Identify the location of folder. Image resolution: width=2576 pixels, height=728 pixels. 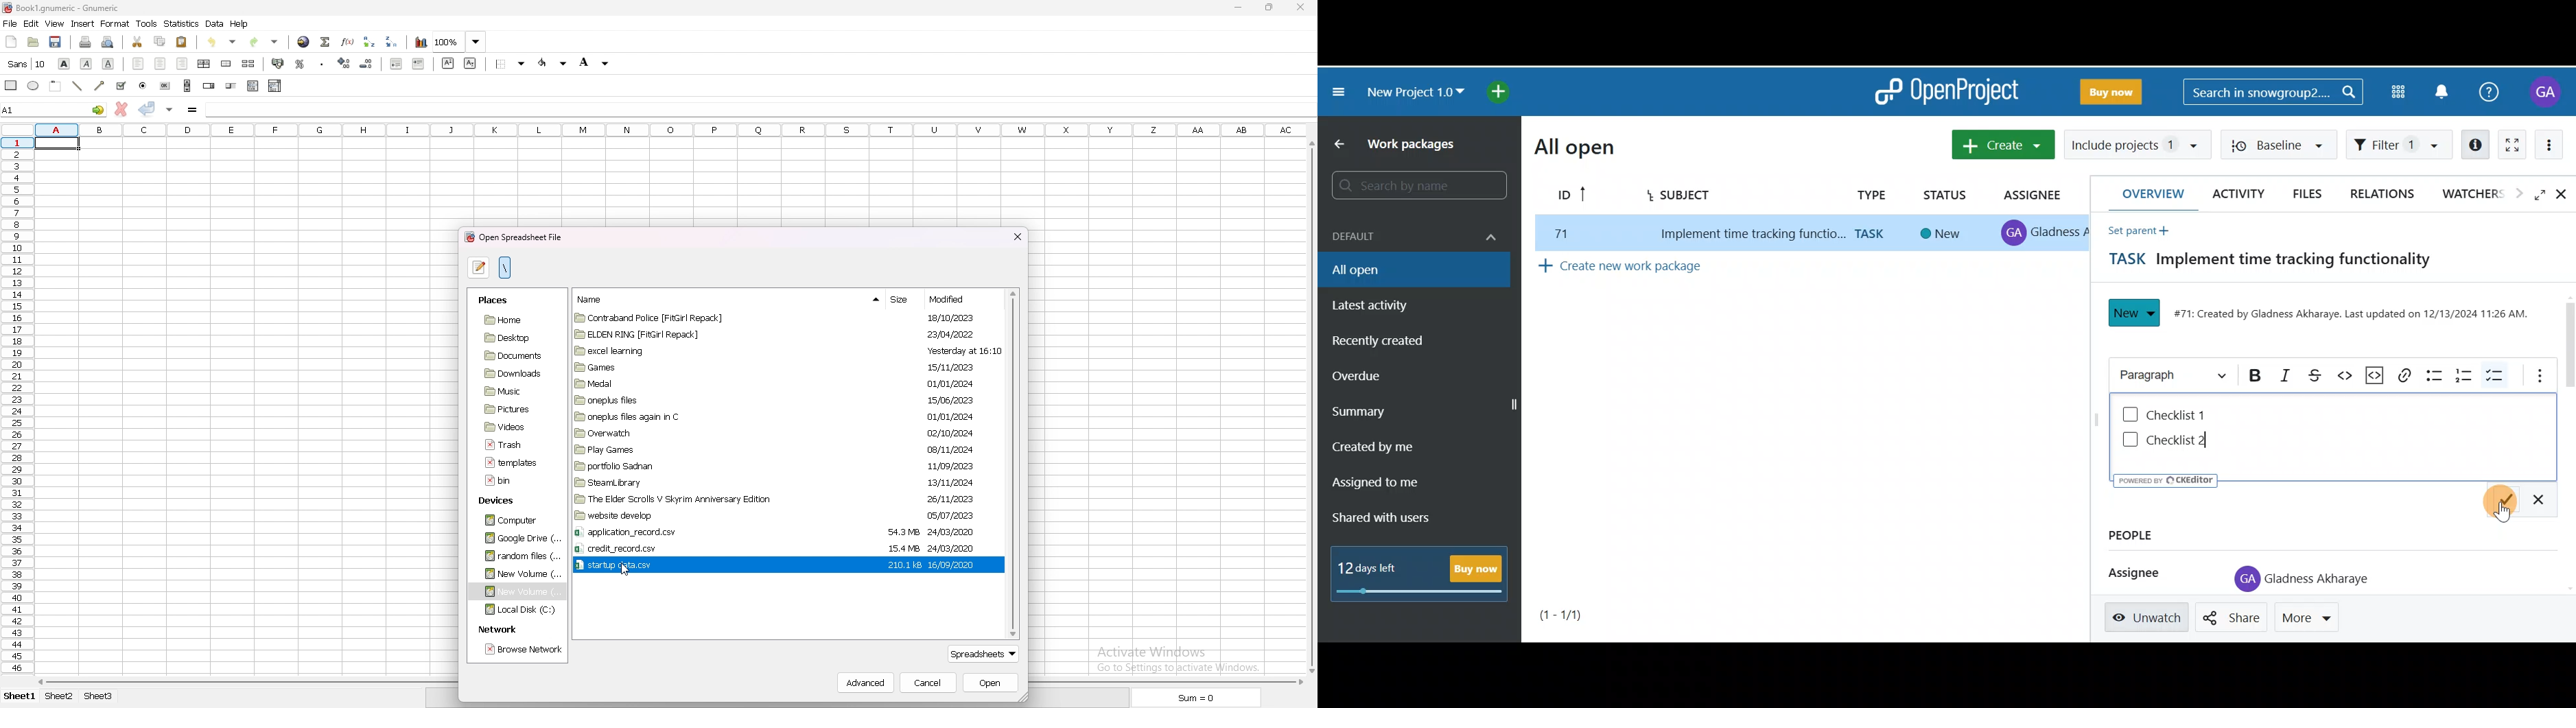
(515, 556).